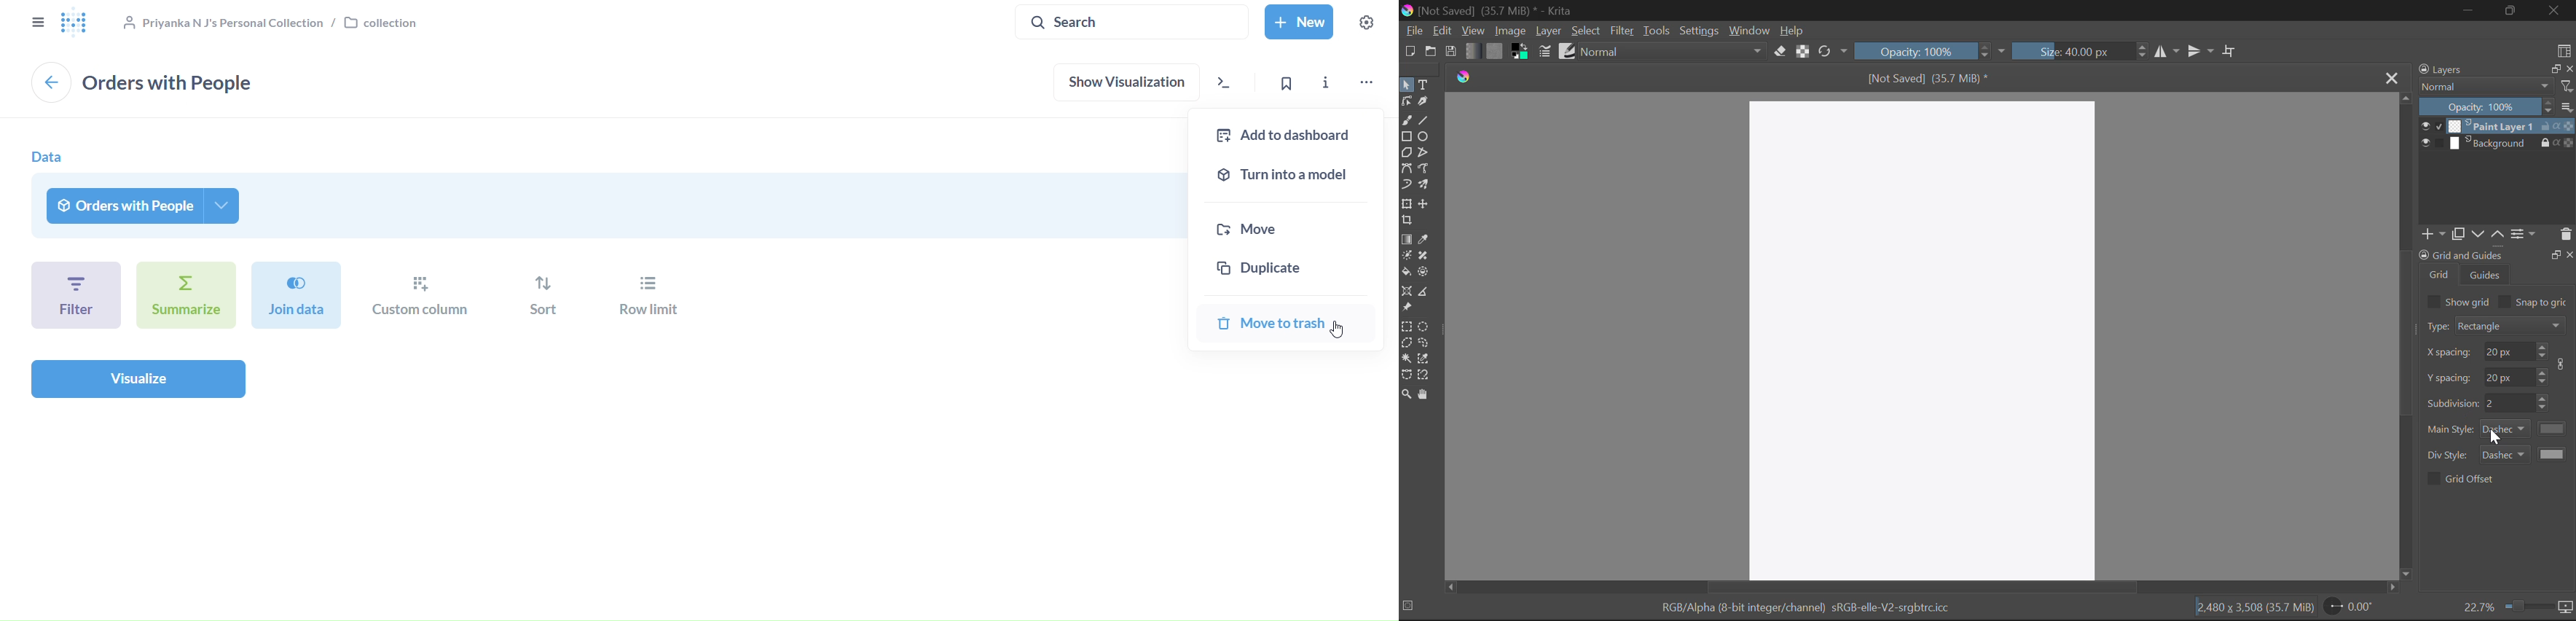 Image resolution: width=2576 pixels, height=644 pixels. What do you see at coordinates (1424, 358) in the screenshot?
I see `Similar Color Selector` at bounding box center [1424, 358].